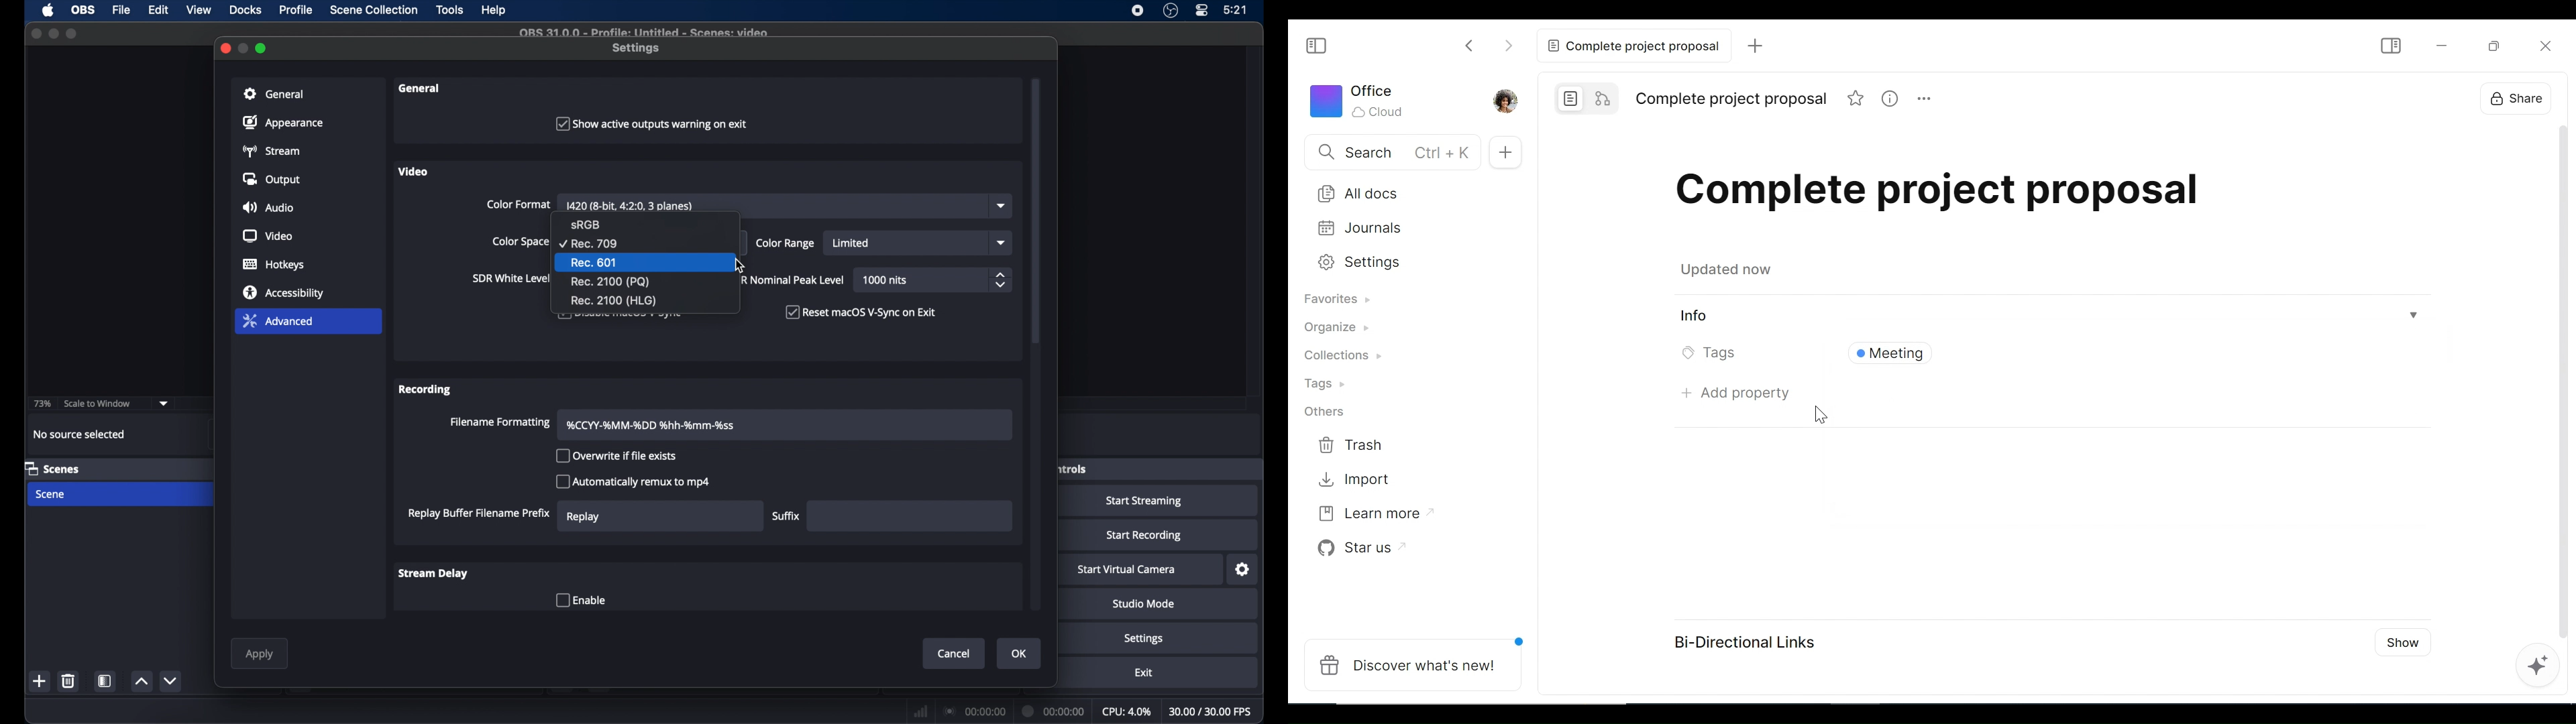 The width and height of the screenshot is (2576, 728). I want to click on no source selected, so click(78, 434).